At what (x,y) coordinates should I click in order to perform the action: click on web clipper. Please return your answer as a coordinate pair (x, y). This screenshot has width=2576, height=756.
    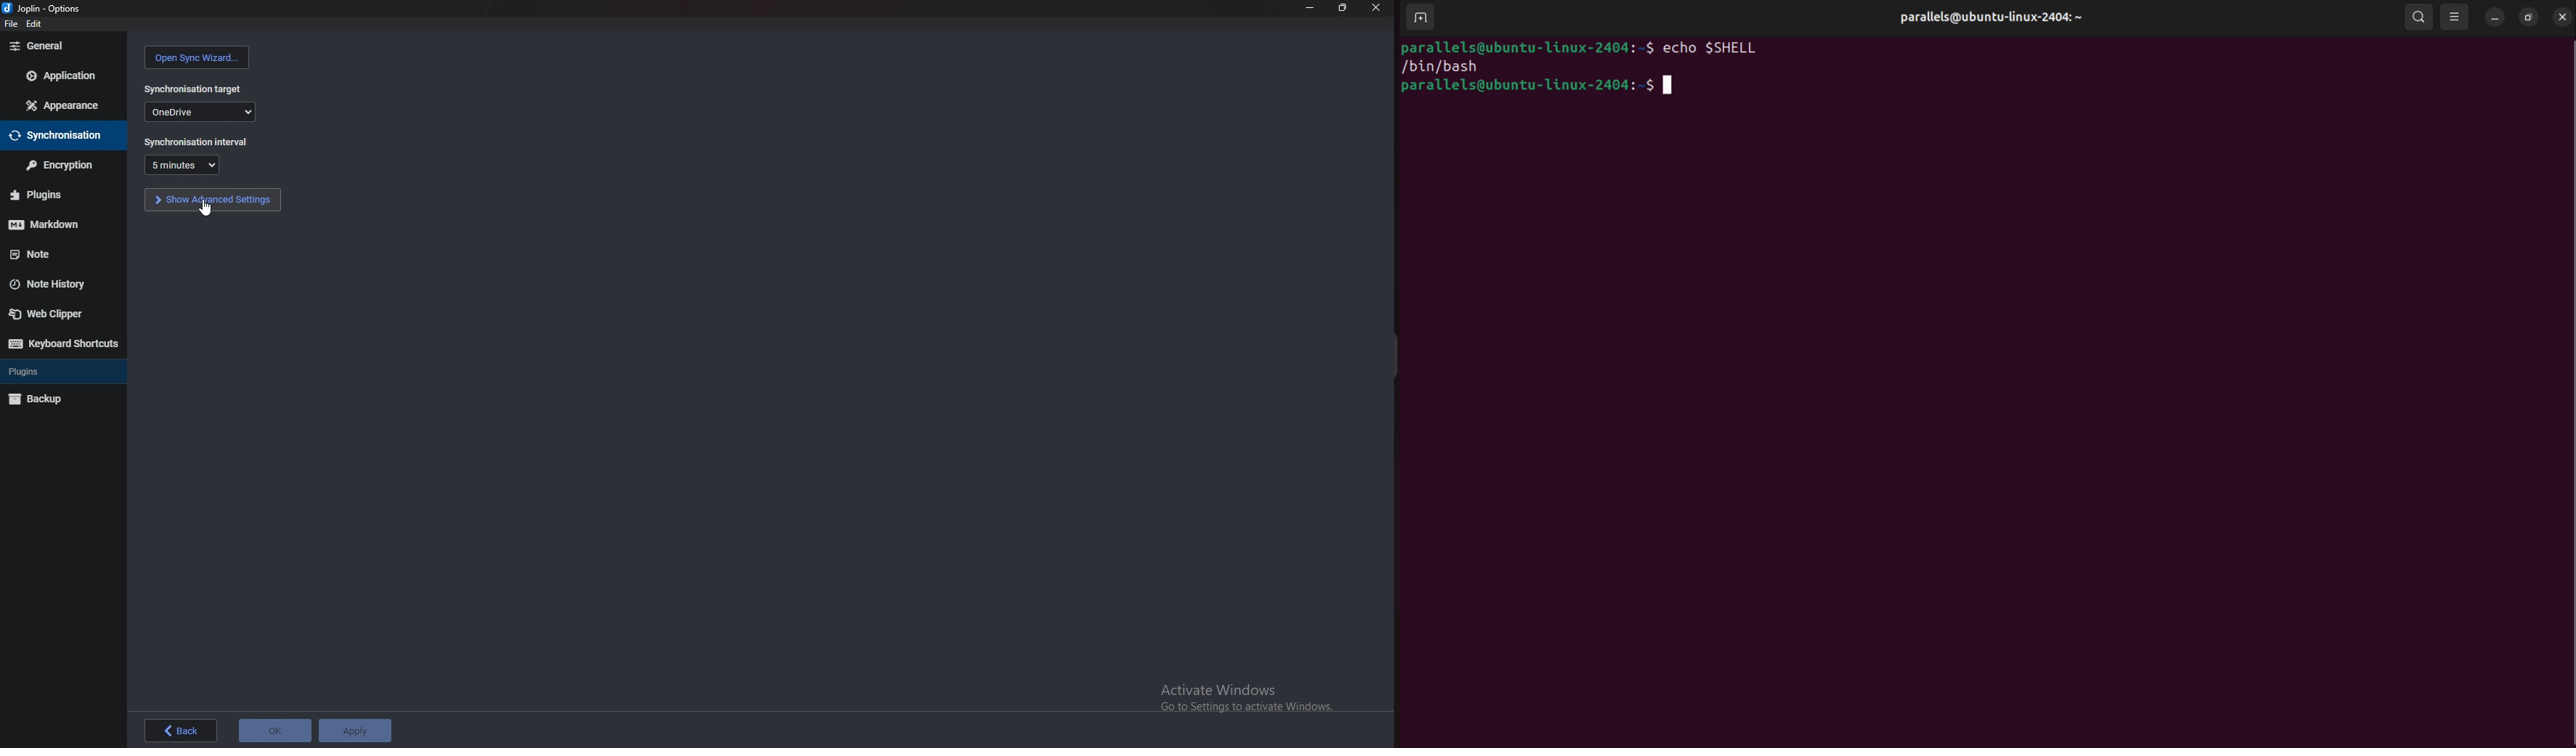
    Looking at the image, I should click on (57, 315).